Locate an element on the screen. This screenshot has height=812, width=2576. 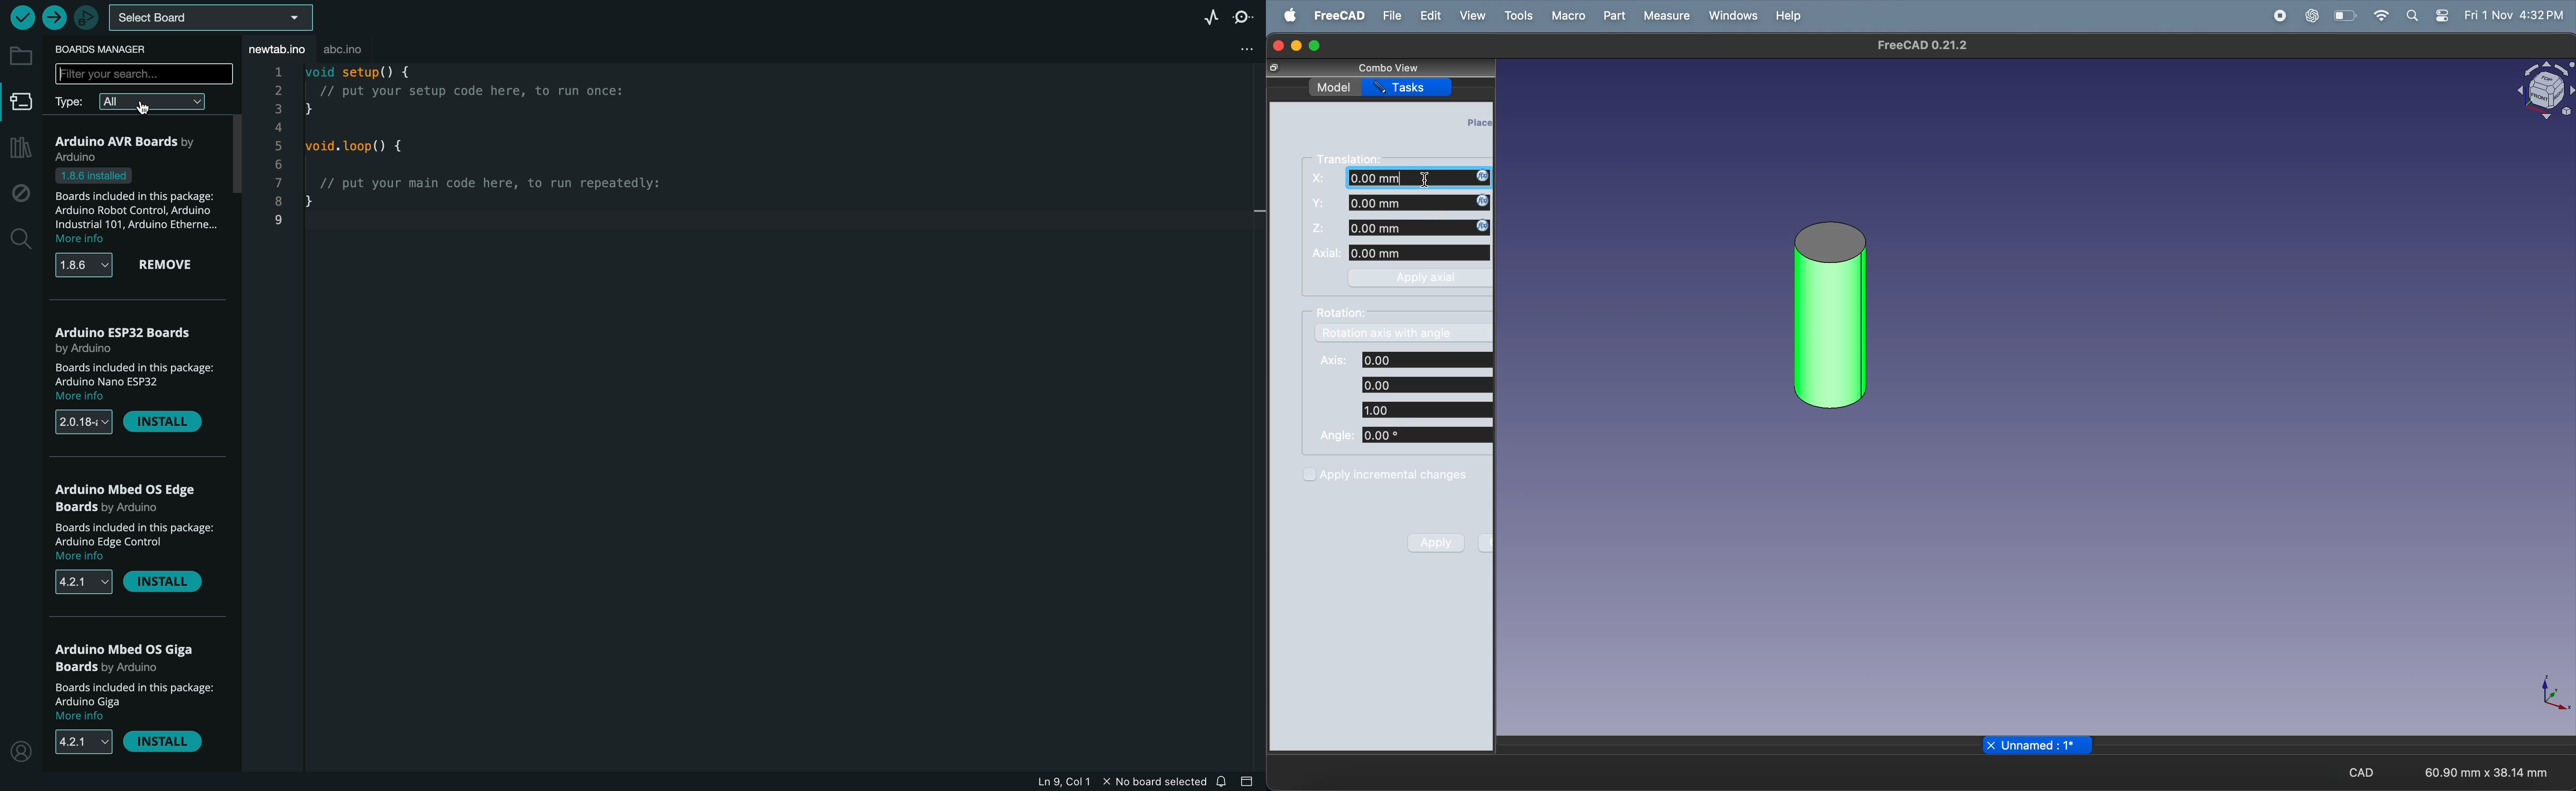
Axis: is located at coordinates (1331, 361).